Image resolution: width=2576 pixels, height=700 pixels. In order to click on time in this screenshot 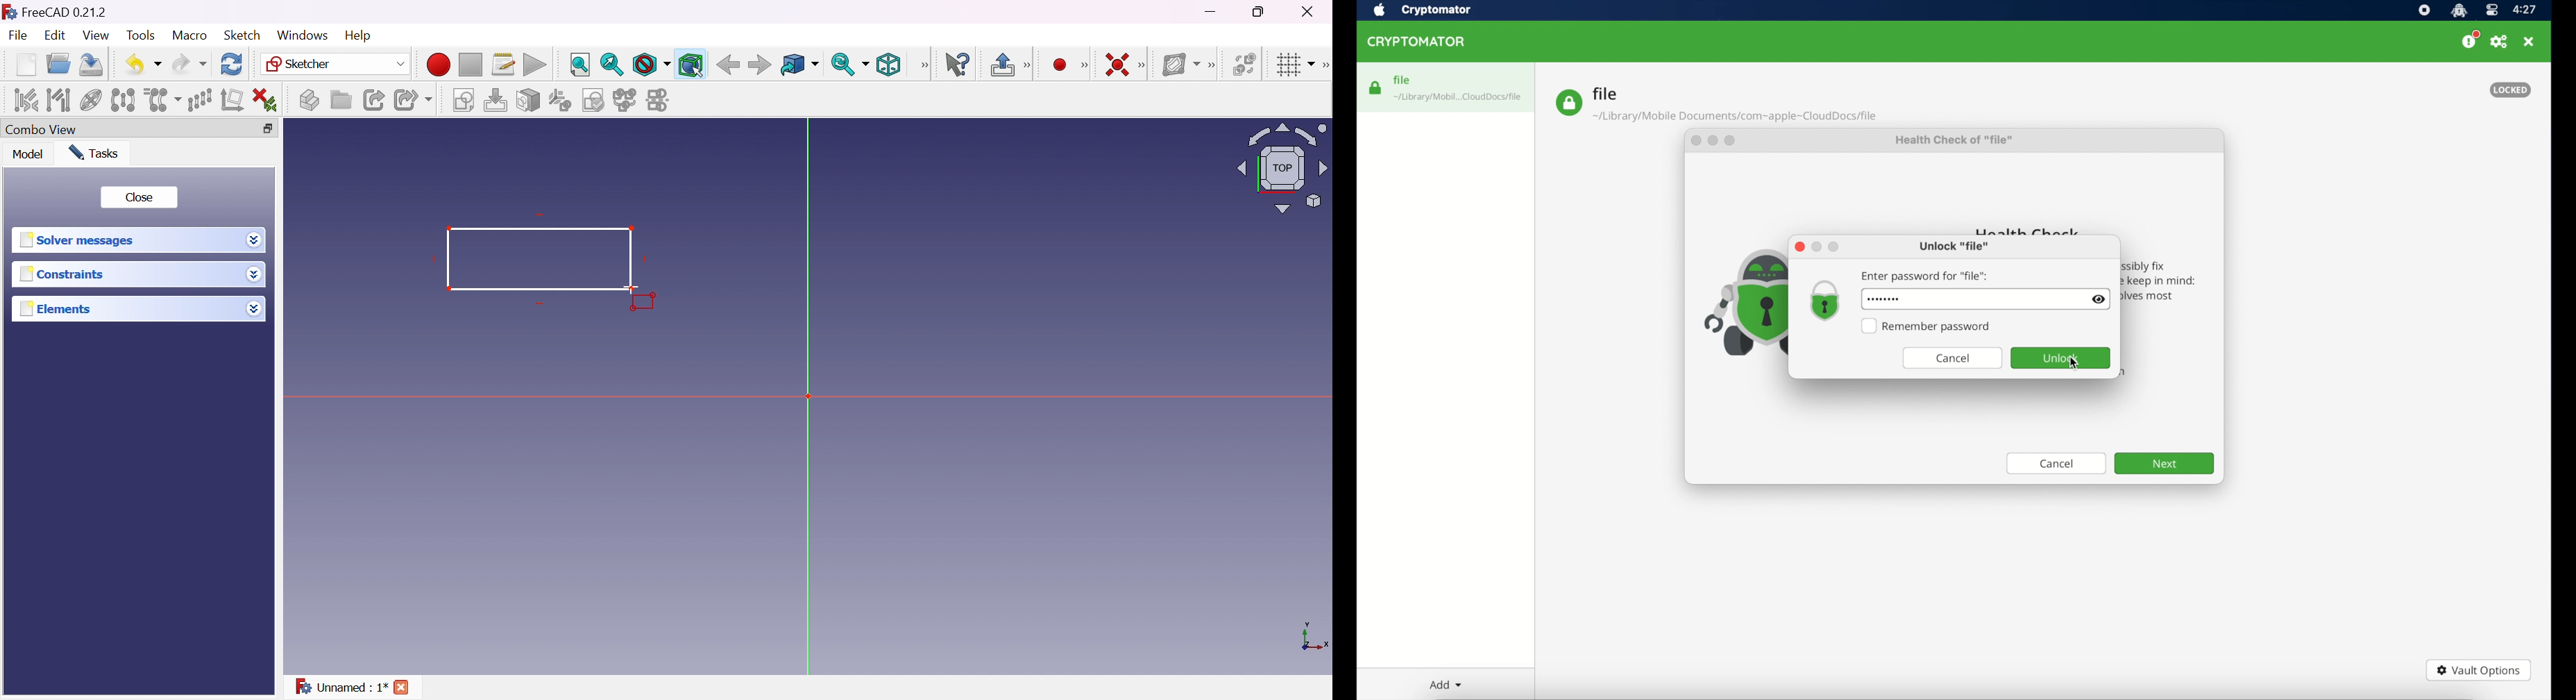, I will do `click(2525, 10)`.